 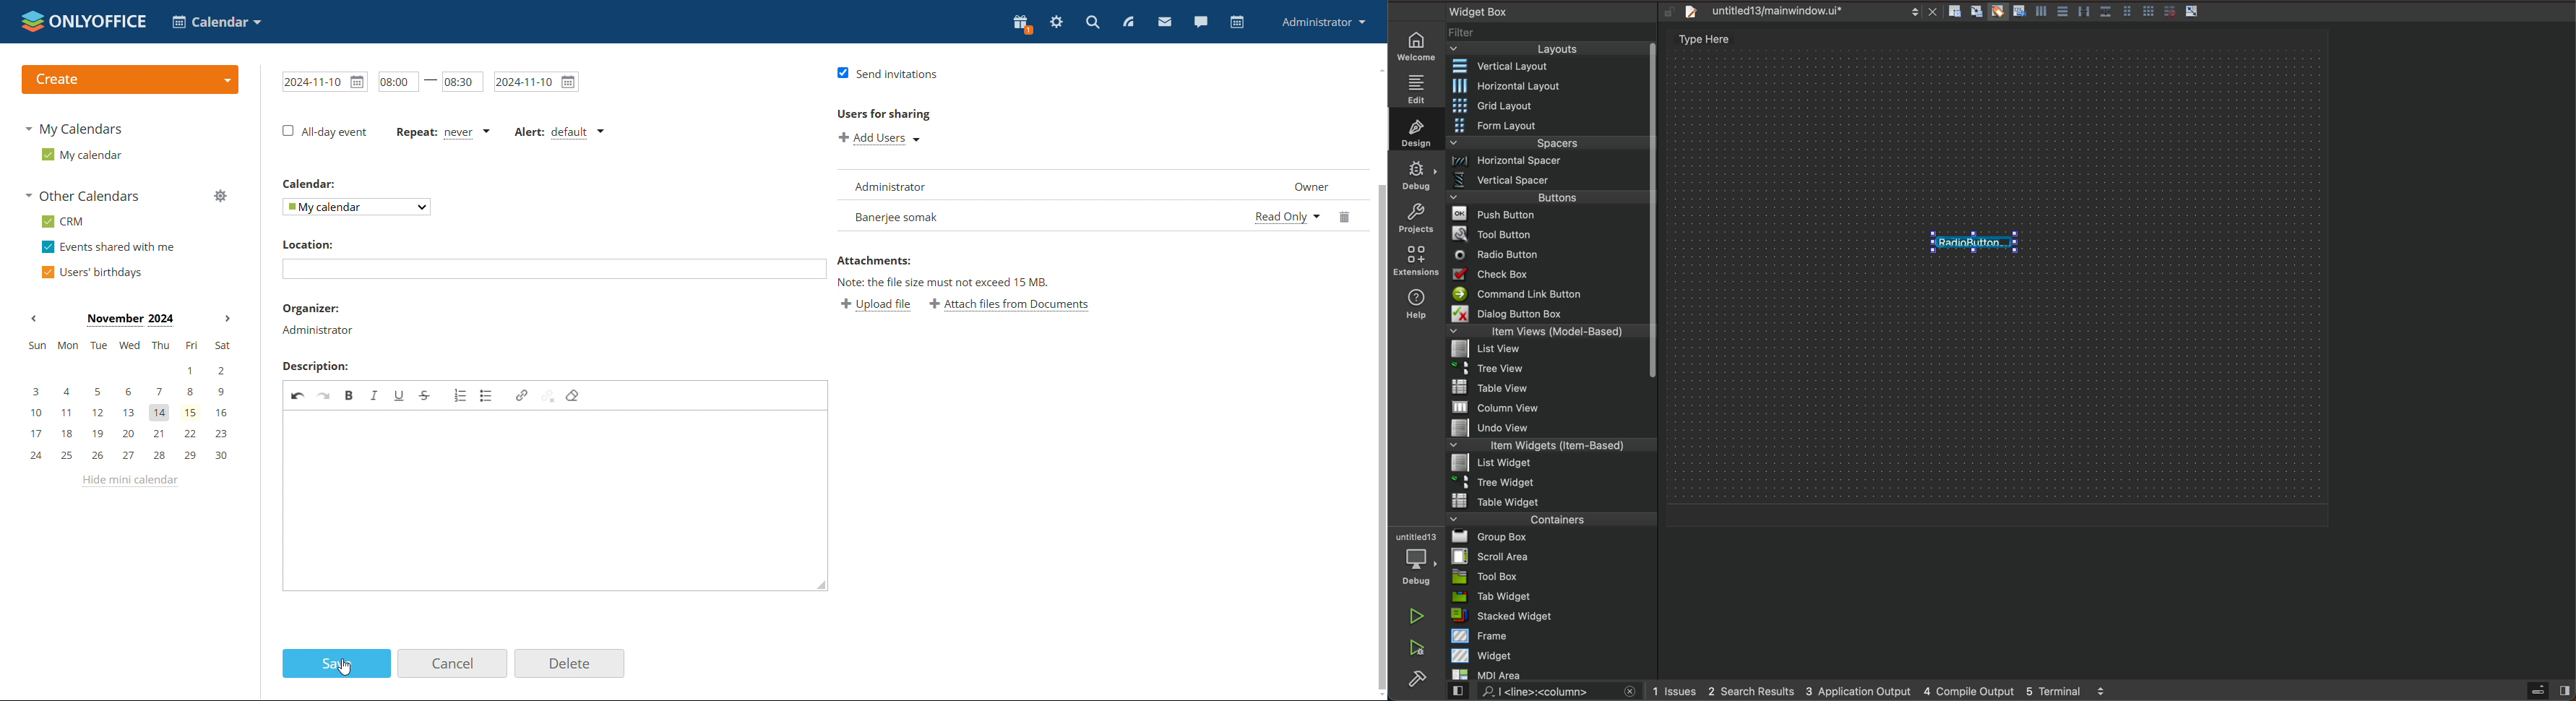 I want to click on access type, so click(x=1283, y=219).